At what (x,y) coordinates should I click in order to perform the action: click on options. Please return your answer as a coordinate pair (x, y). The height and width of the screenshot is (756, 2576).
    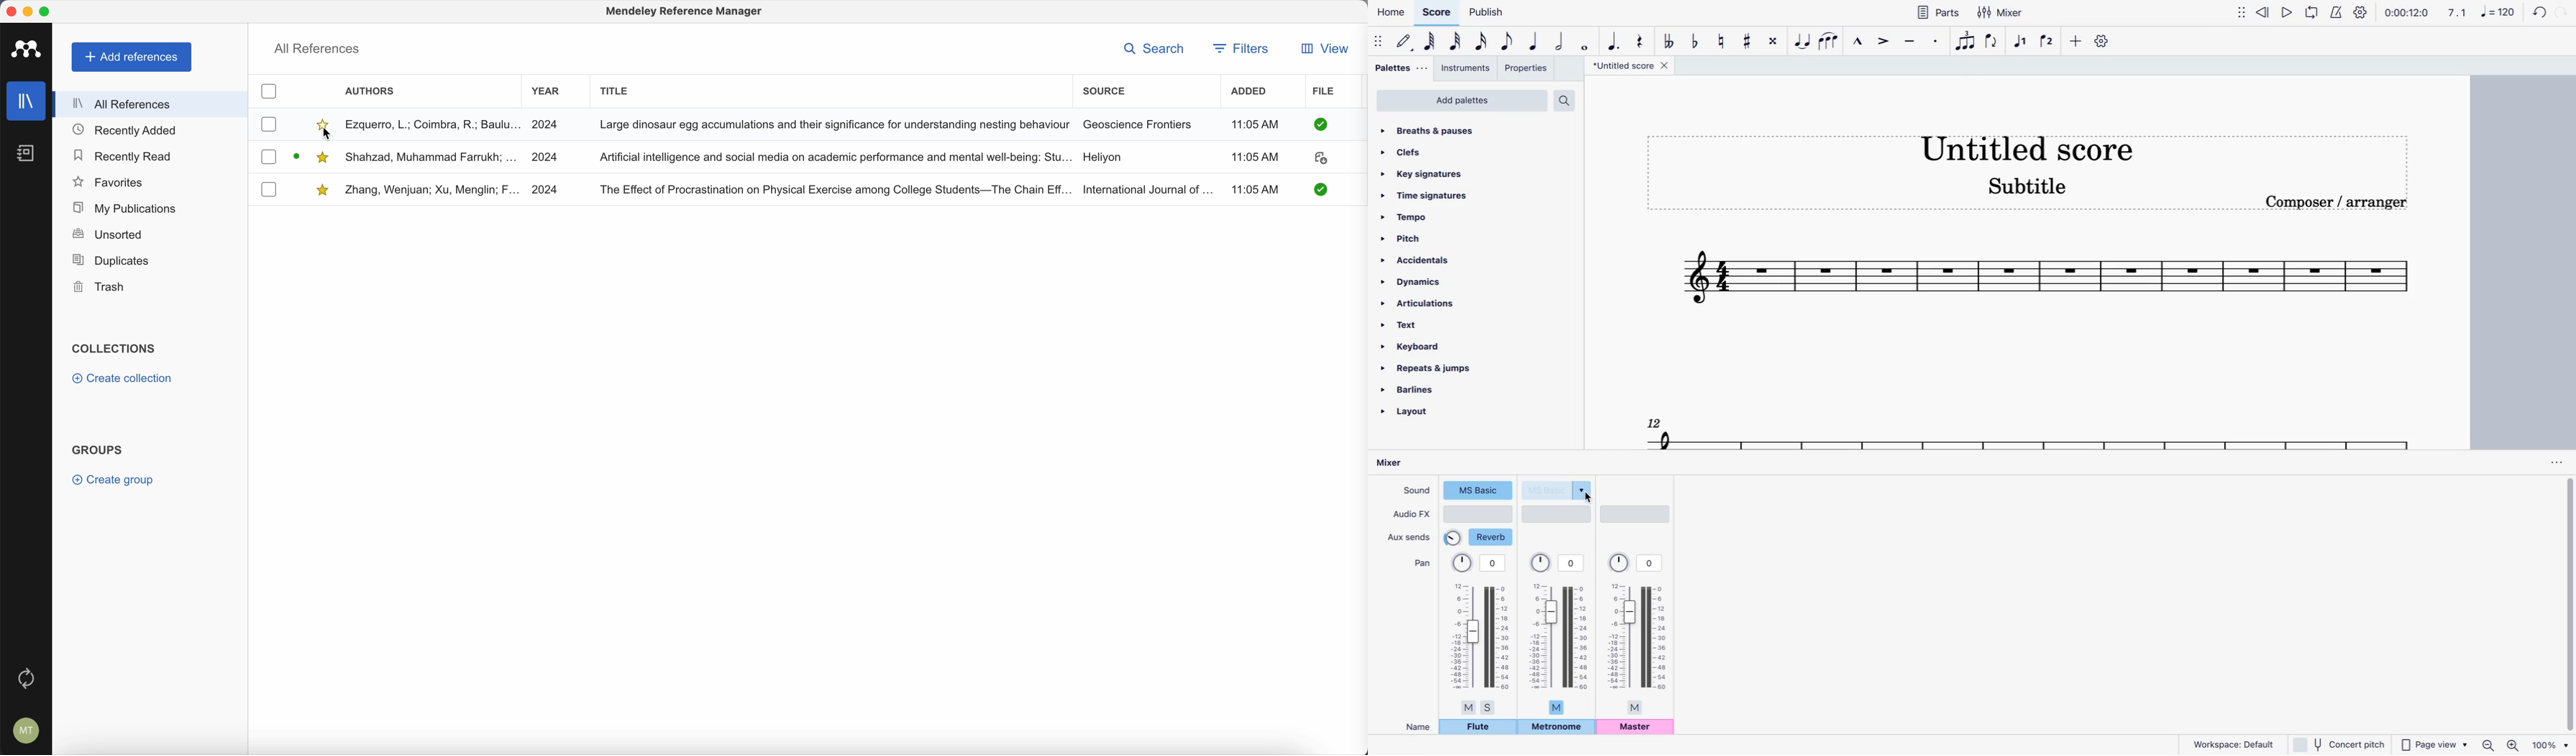
    Looking at the image, I should click on (2551, 462).